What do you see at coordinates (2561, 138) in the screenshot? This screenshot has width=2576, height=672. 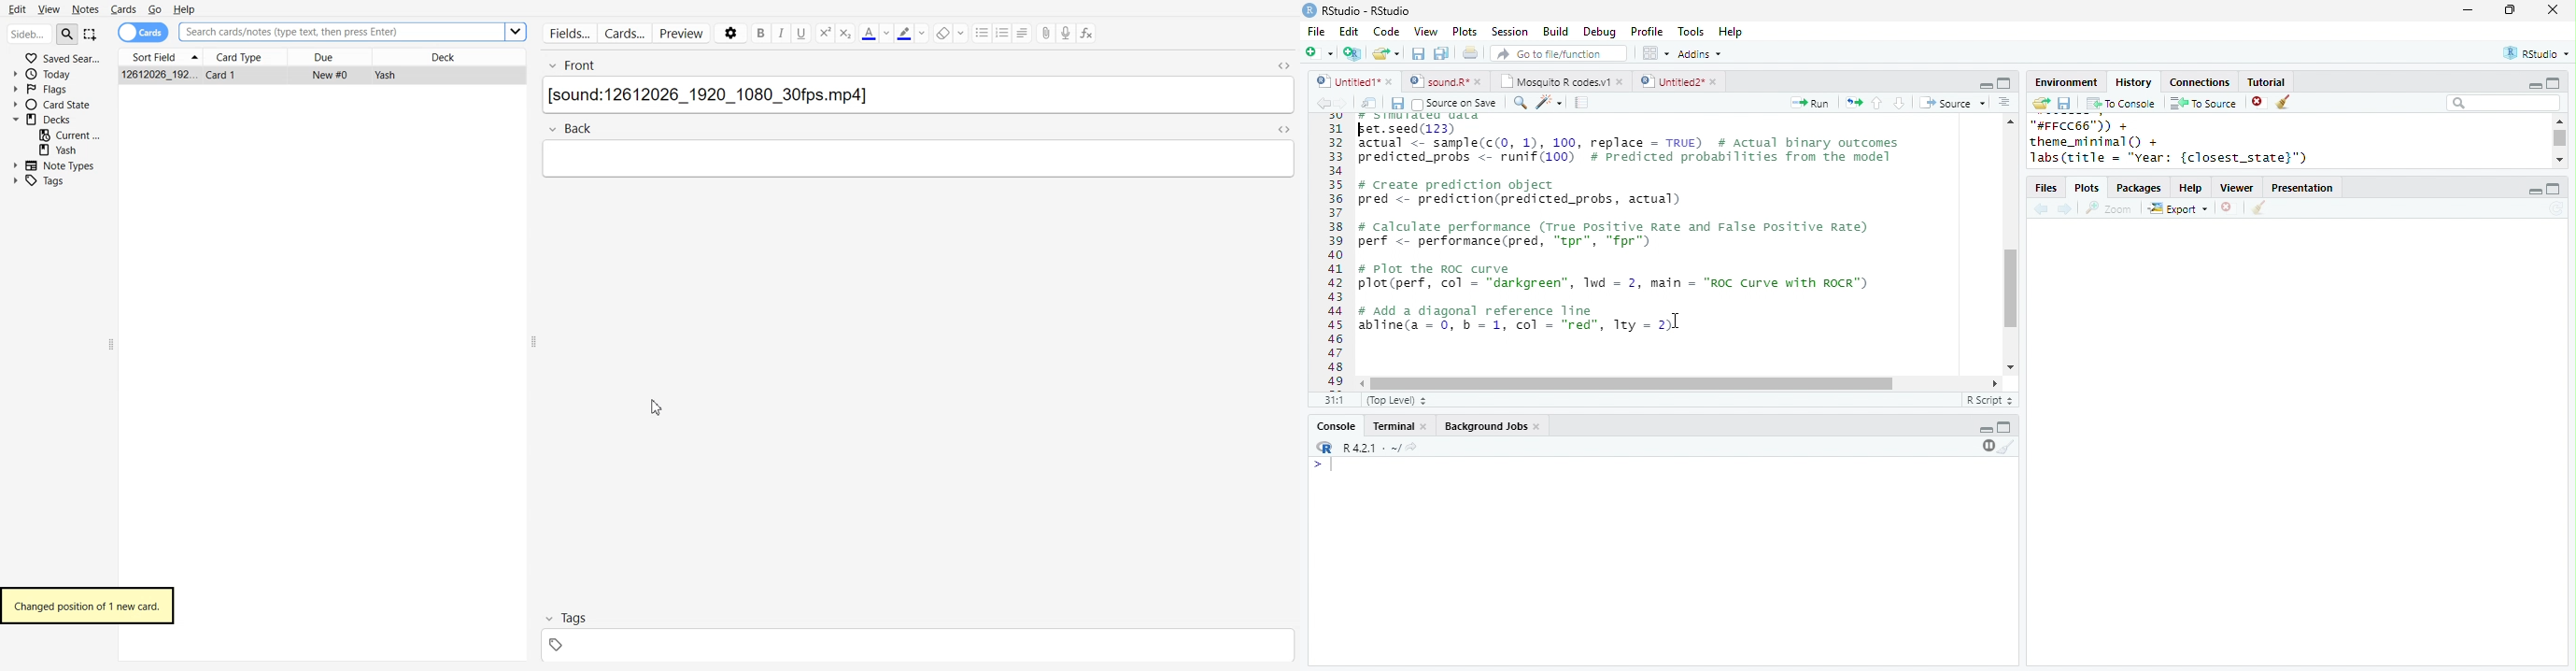 I see `scroll bar` at bounding box center [2561, 138].